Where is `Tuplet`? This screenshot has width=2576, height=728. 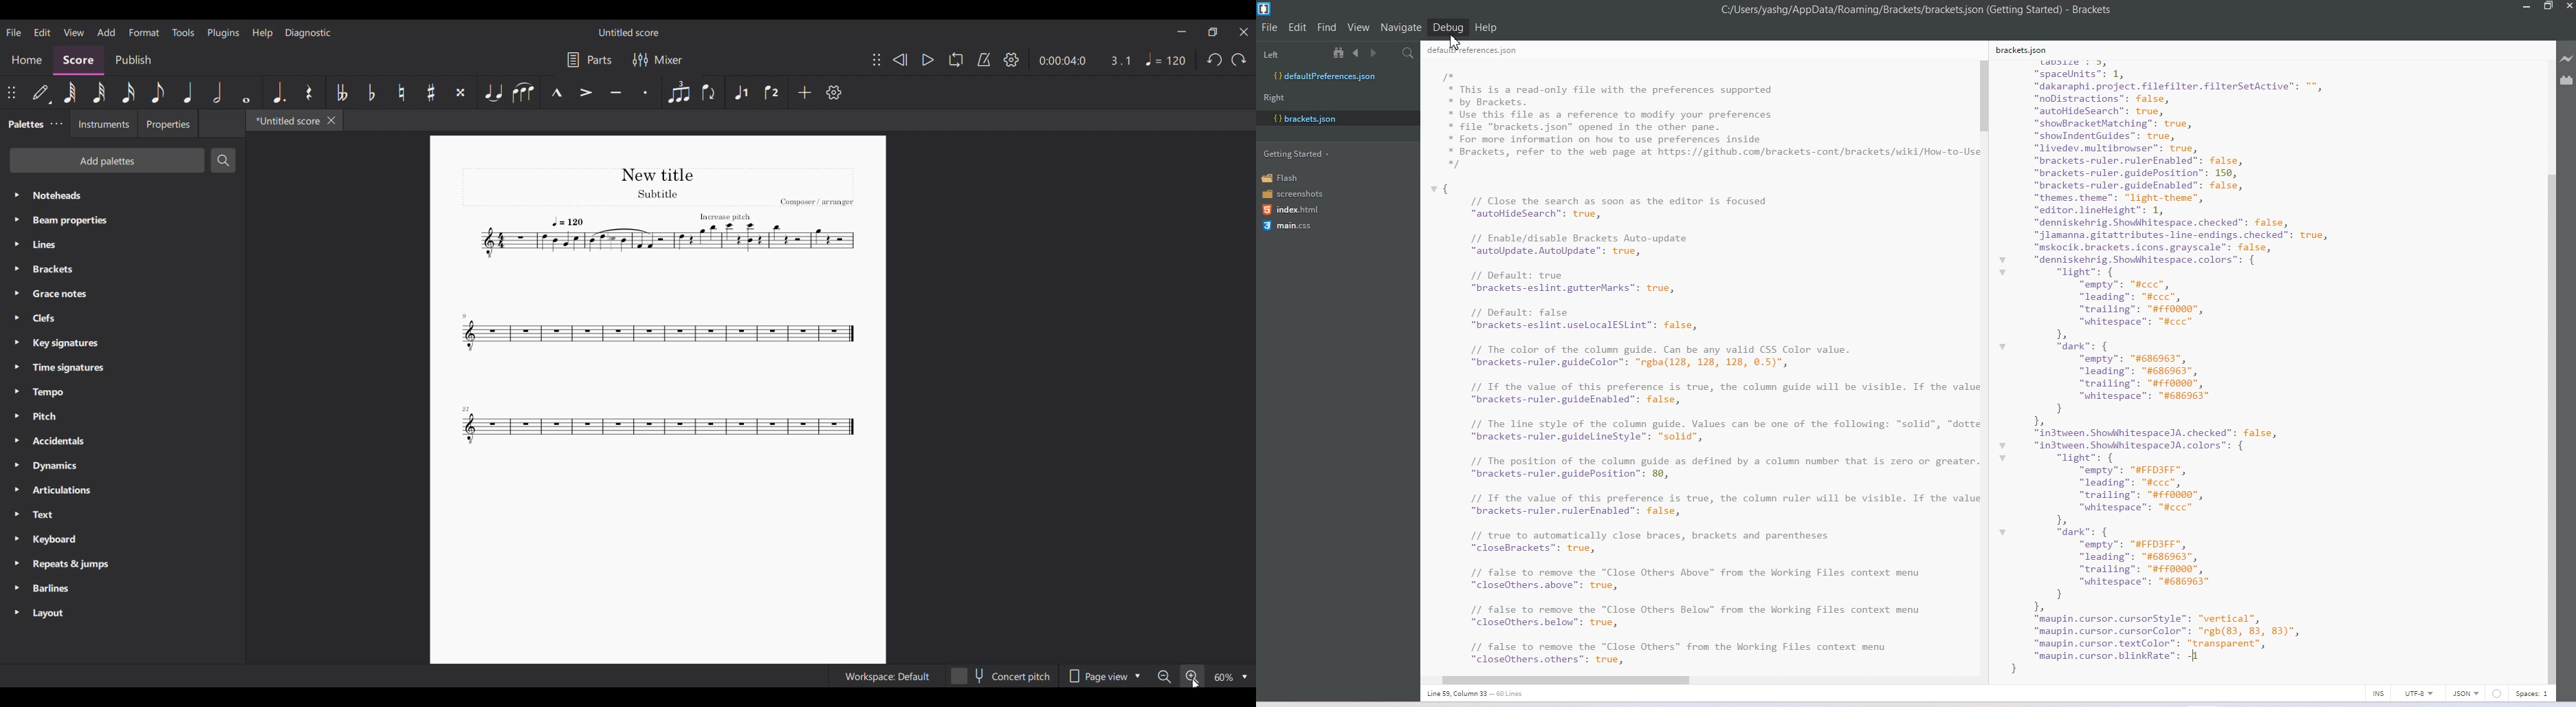 Tuplet is located at coordinates (678, 92).